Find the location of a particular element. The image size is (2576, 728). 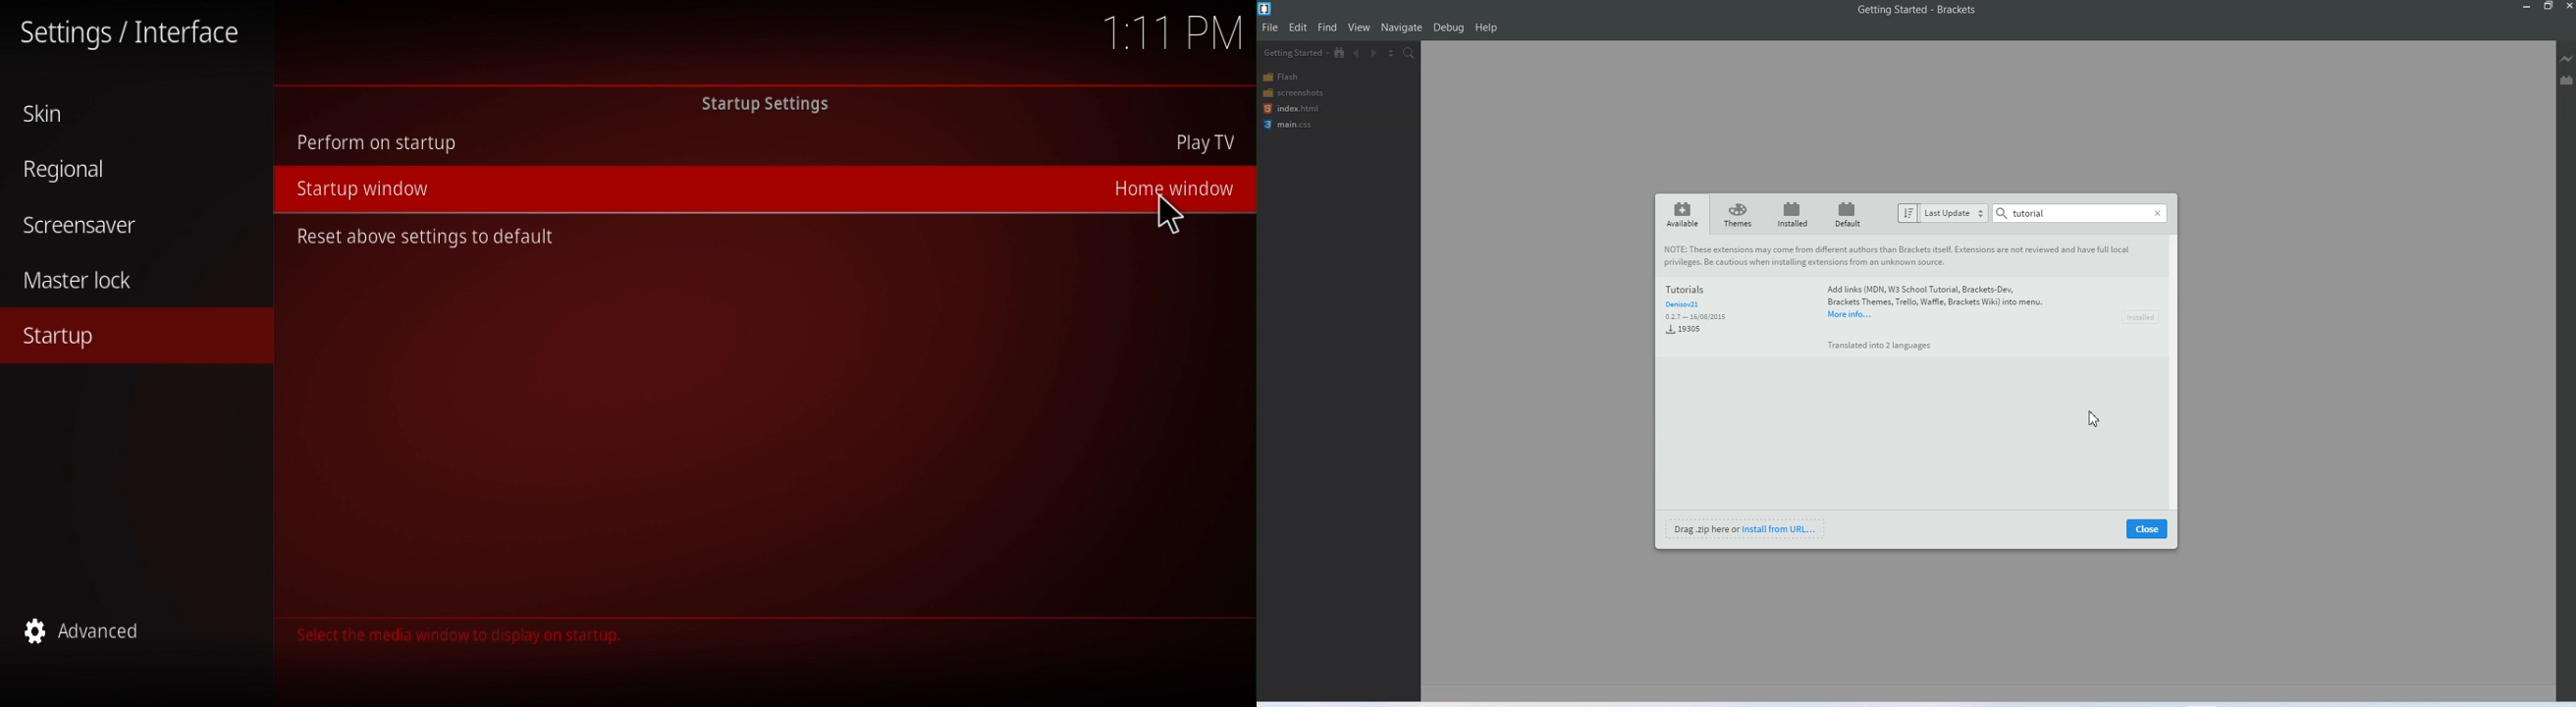

1.11 is located at coordinates (1174, 34).